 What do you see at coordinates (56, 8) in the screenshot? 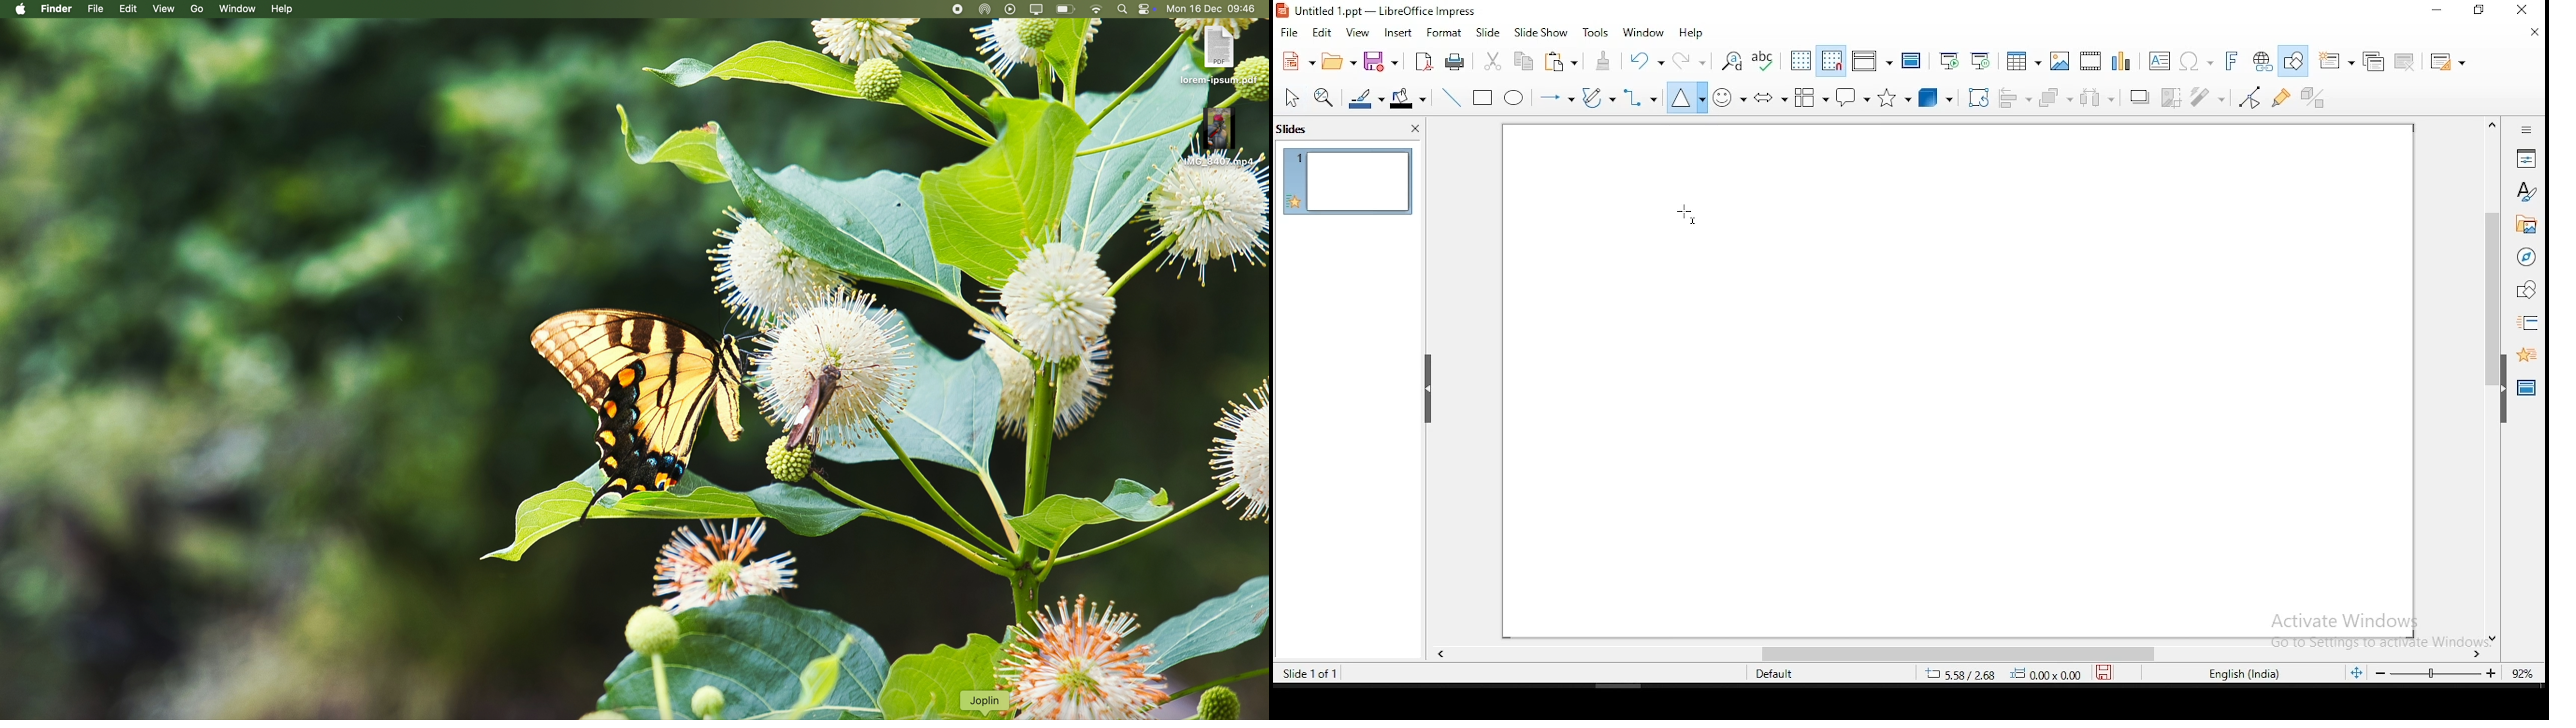
I see `Finder` at bounding box center [56, 8].